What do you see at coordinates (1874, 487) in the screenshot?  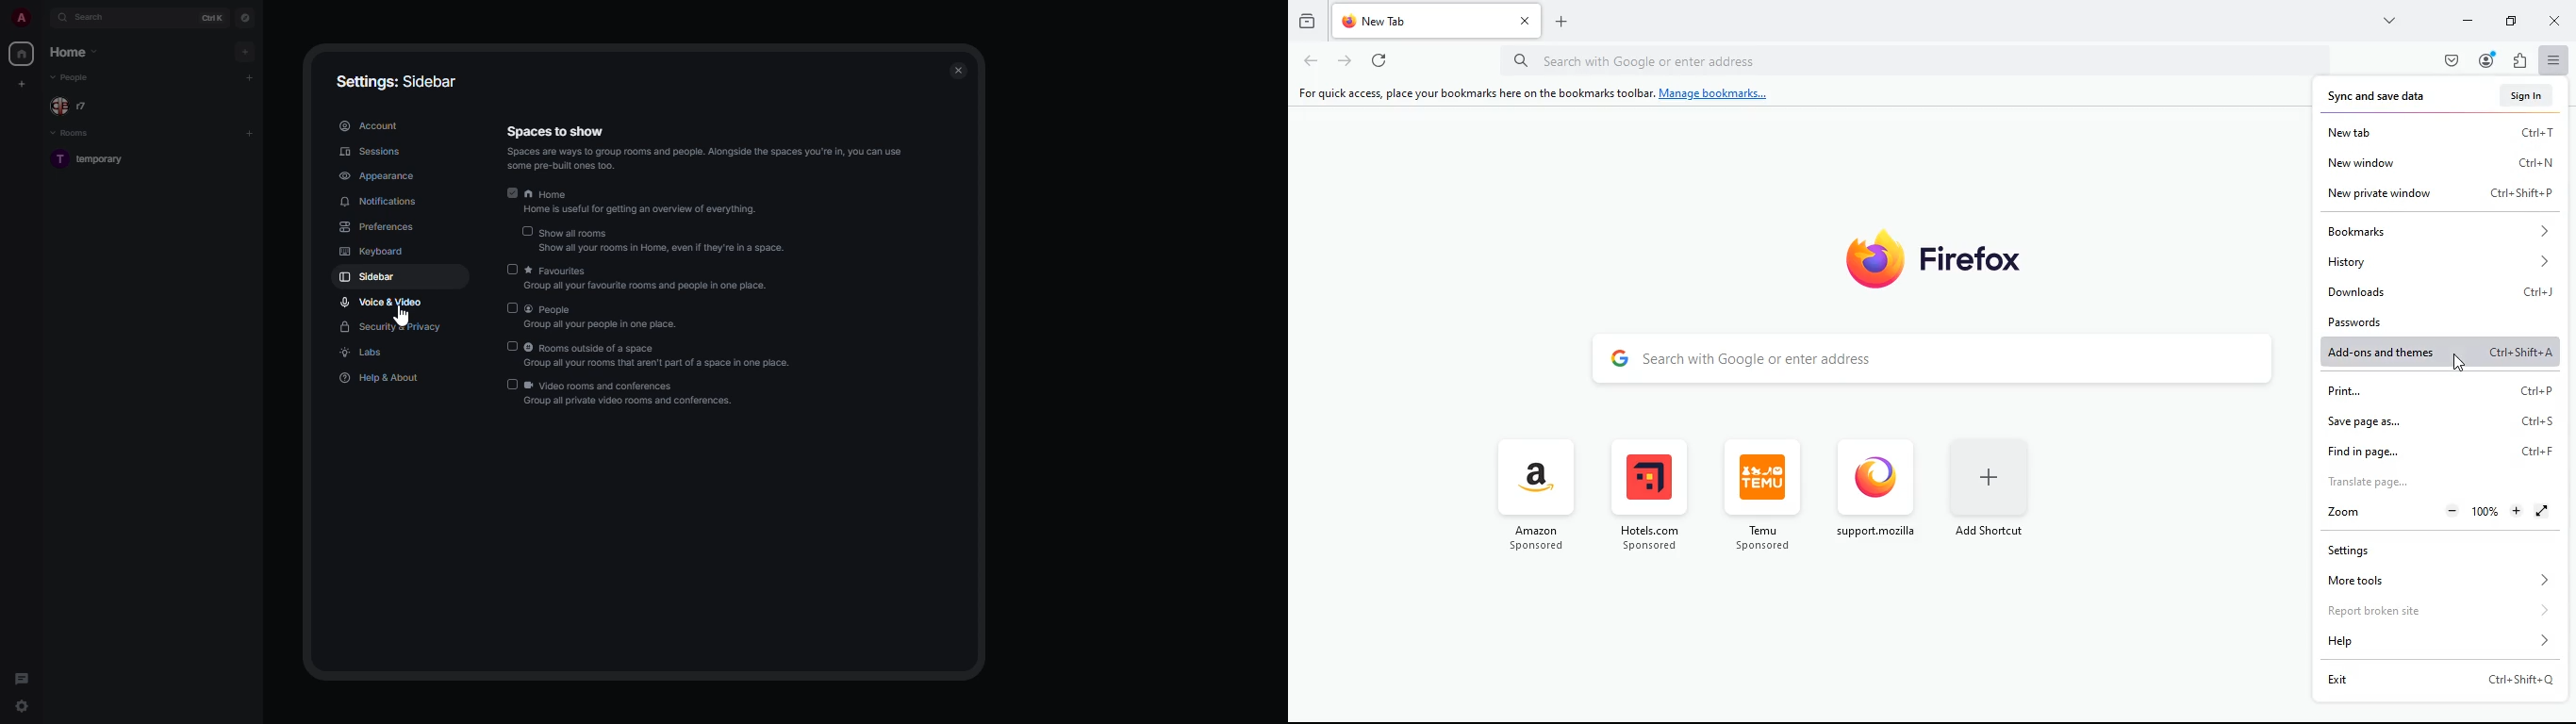 I see `support mozilla` at bounding box center [1874, 487].